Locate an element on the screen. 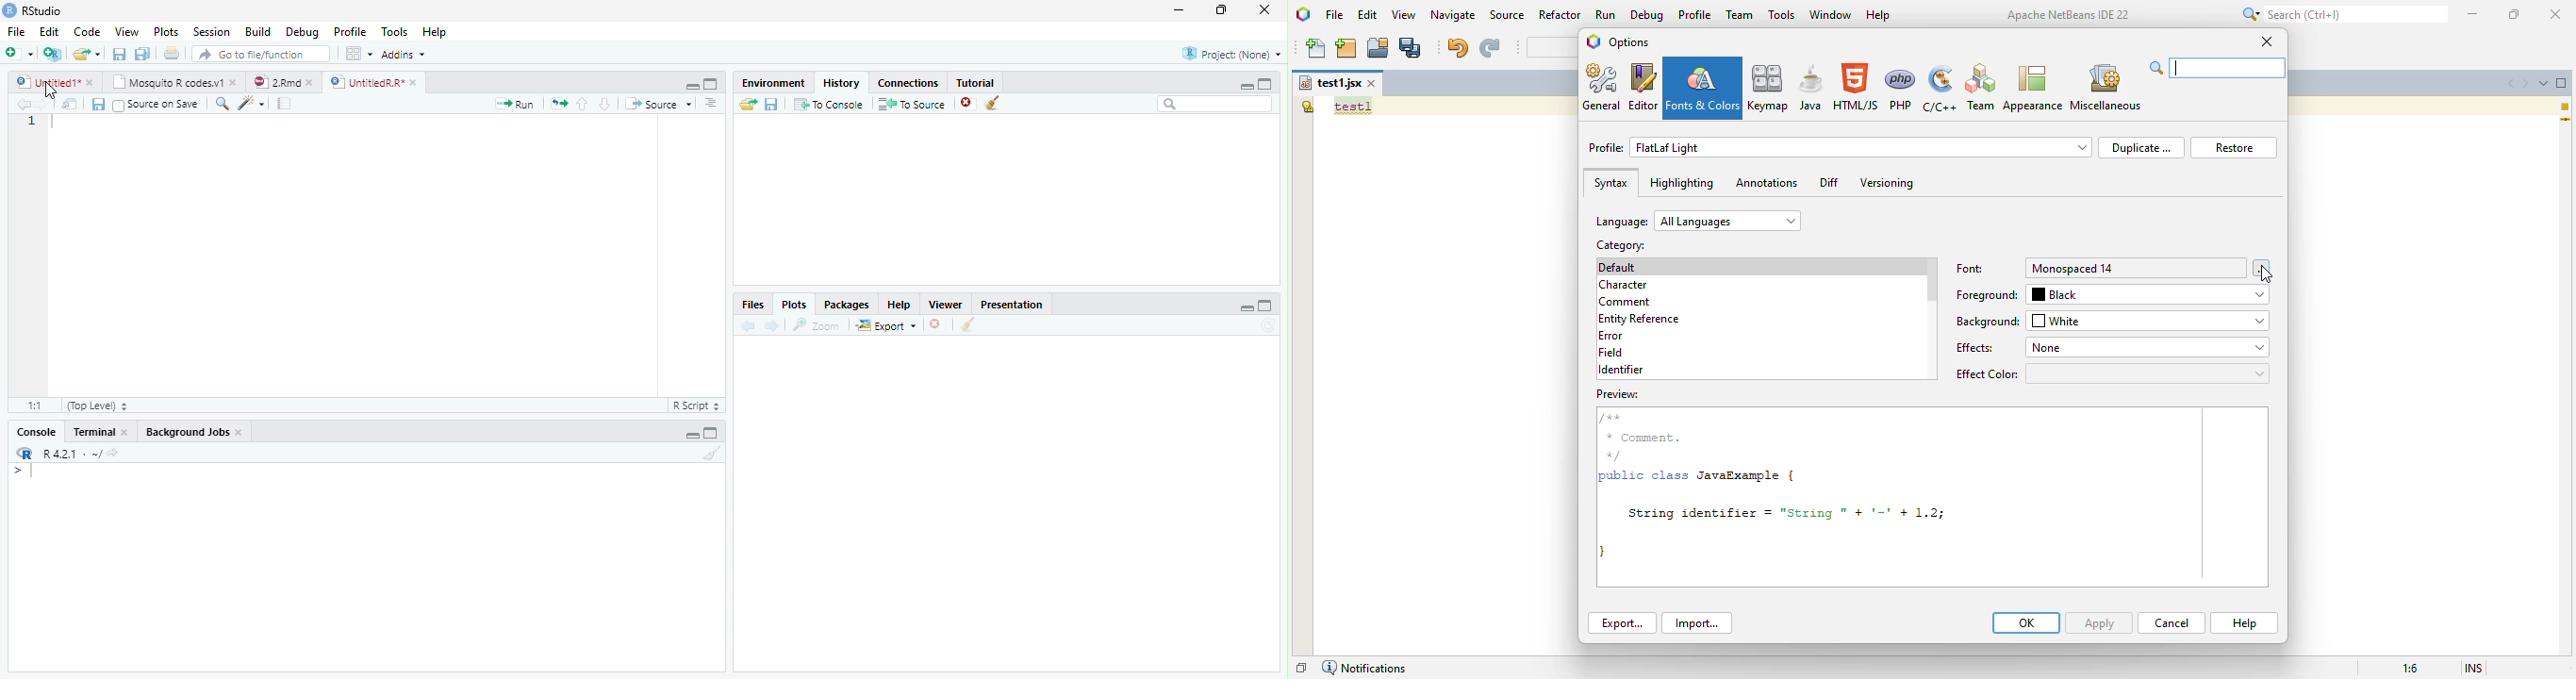 The width and height of the screenshot is (2576, 700). Cursor is located at coordinates (48, 91).